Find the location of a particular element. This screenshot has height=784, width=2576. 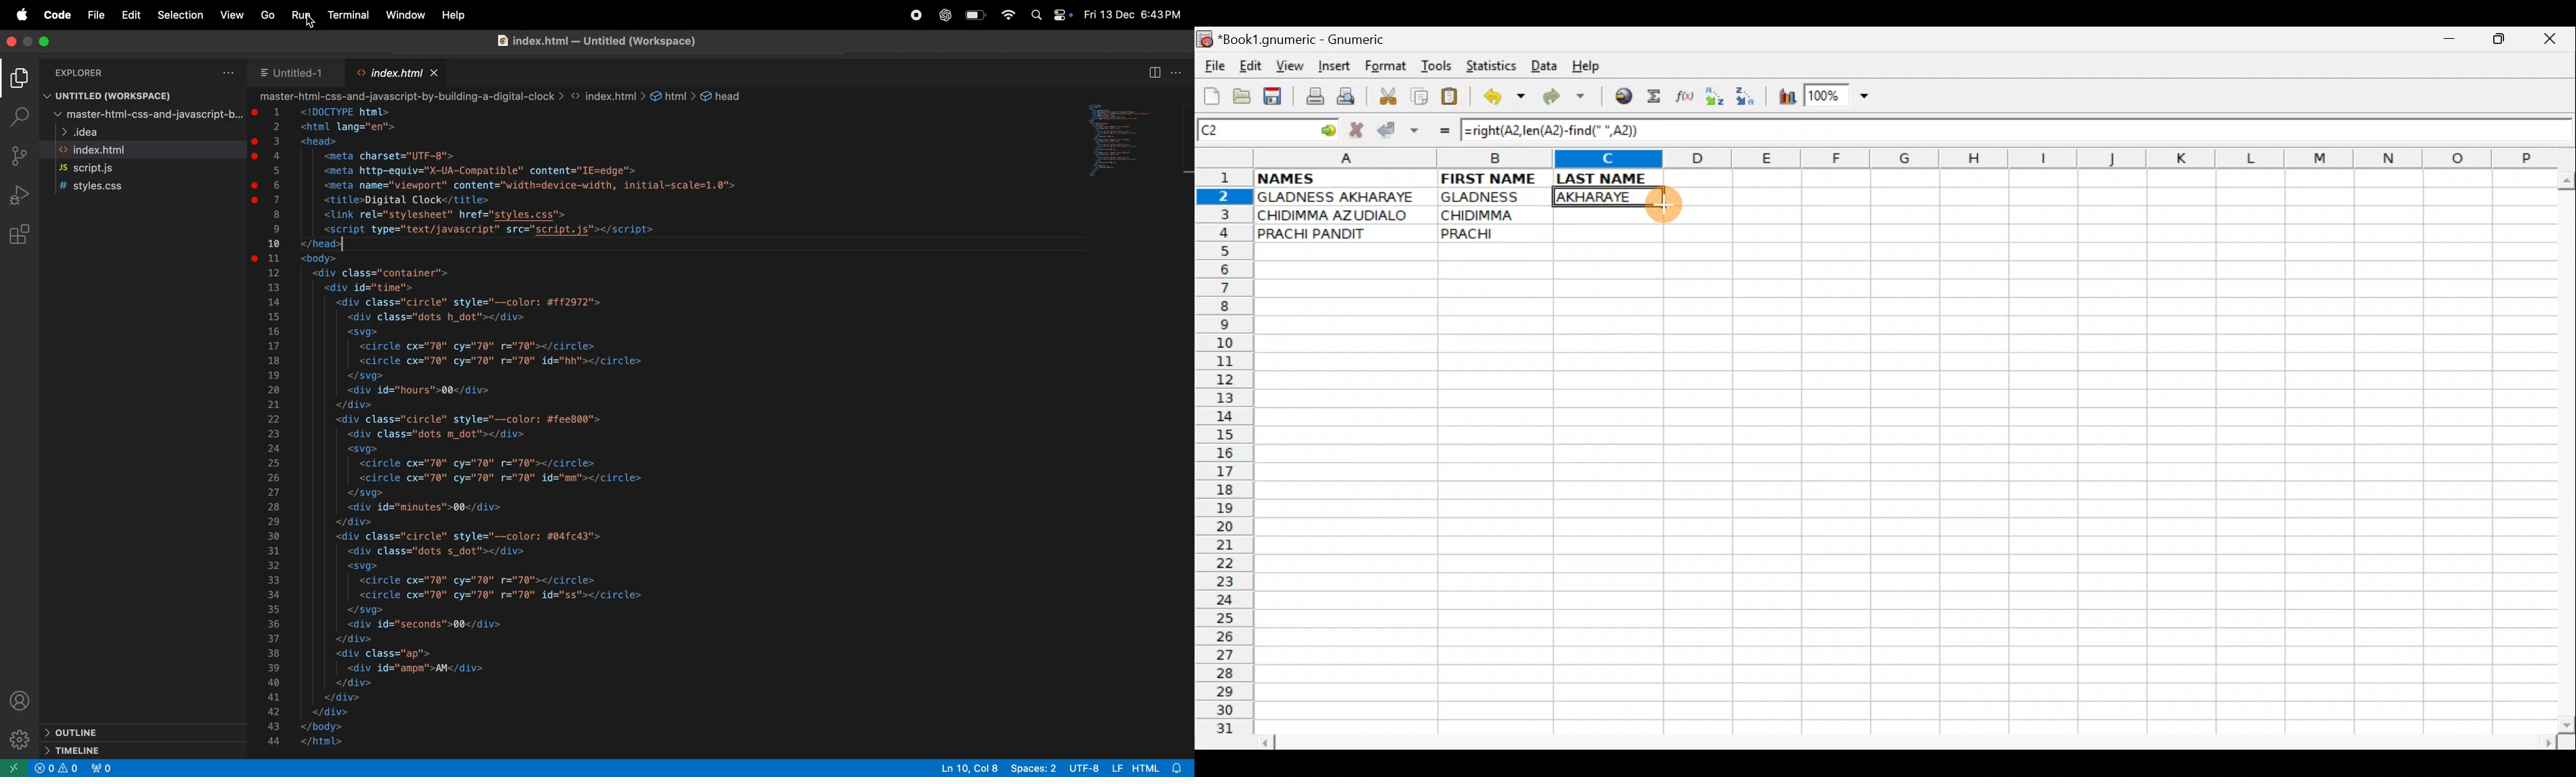

Sort Descending order is located at coordinates (1749, 100).